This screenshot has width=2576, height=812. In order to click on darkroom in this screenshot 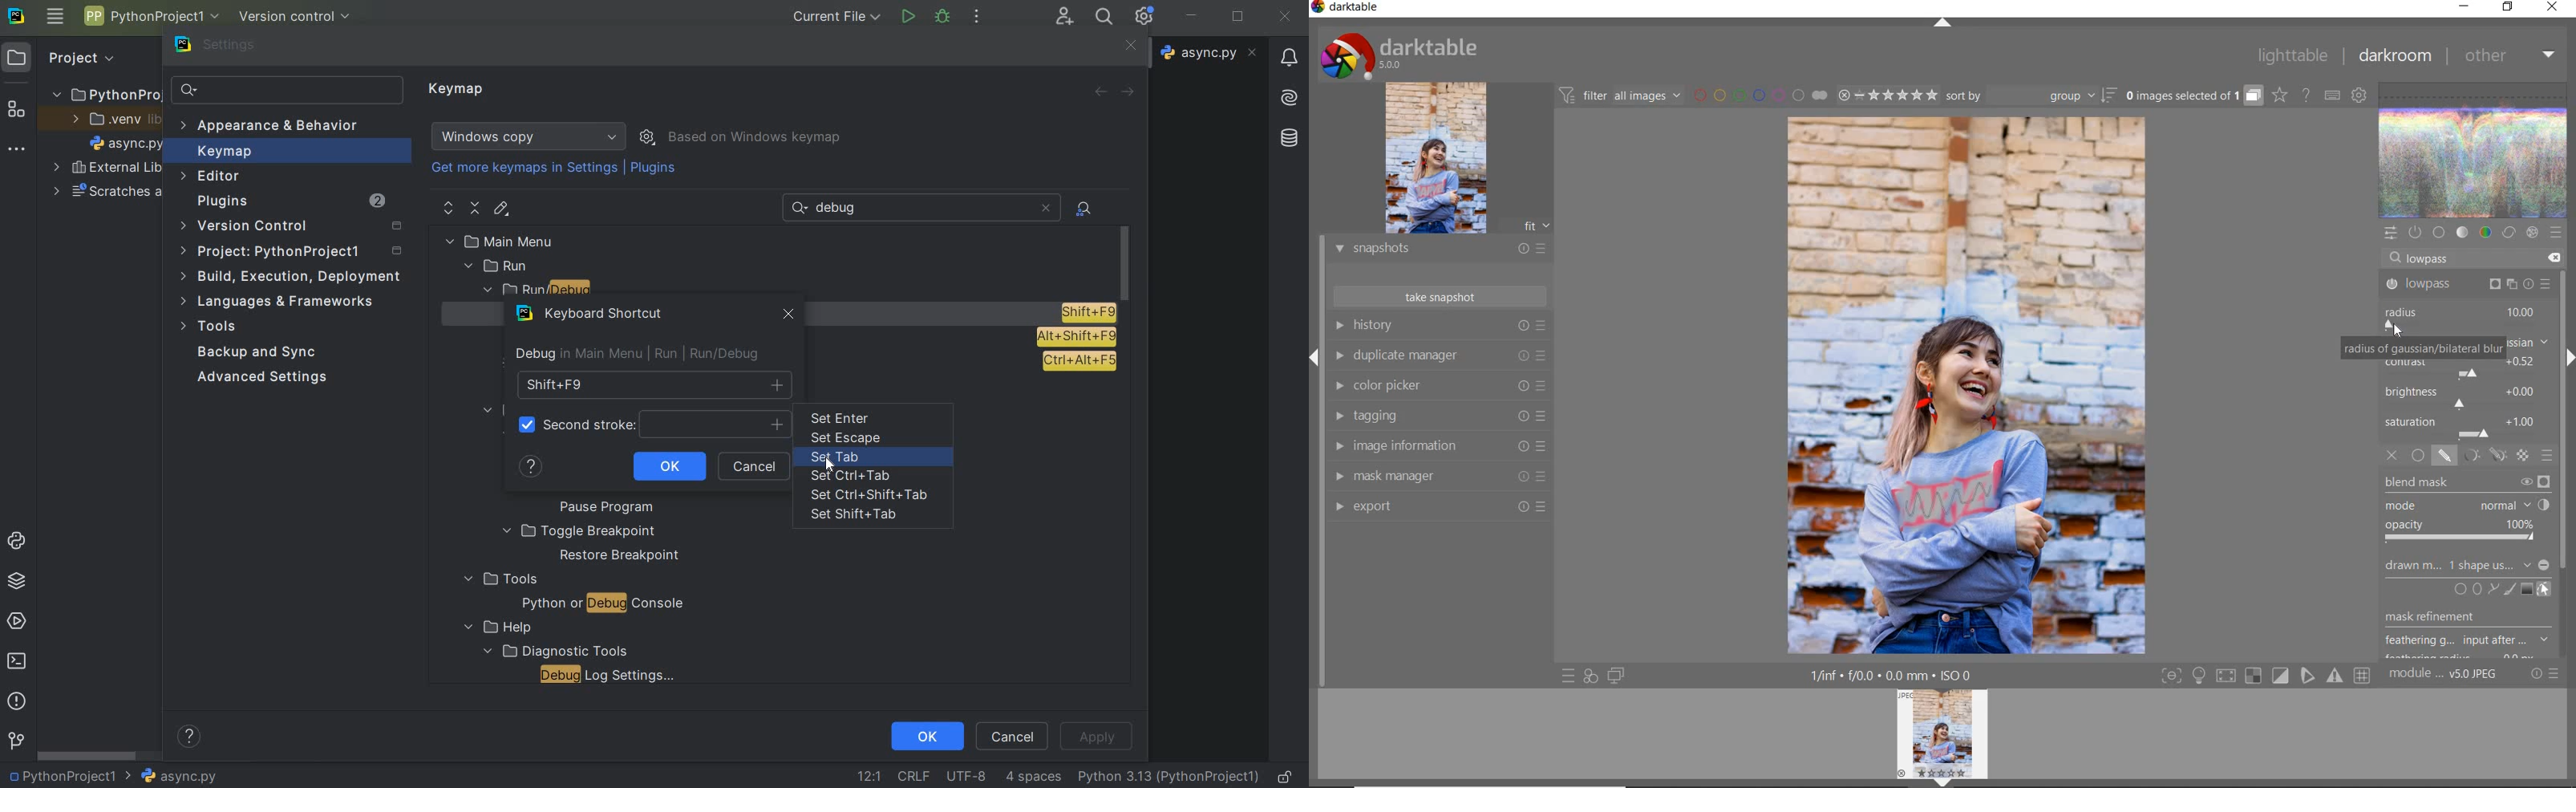, I will do `click(2395, 57)`.